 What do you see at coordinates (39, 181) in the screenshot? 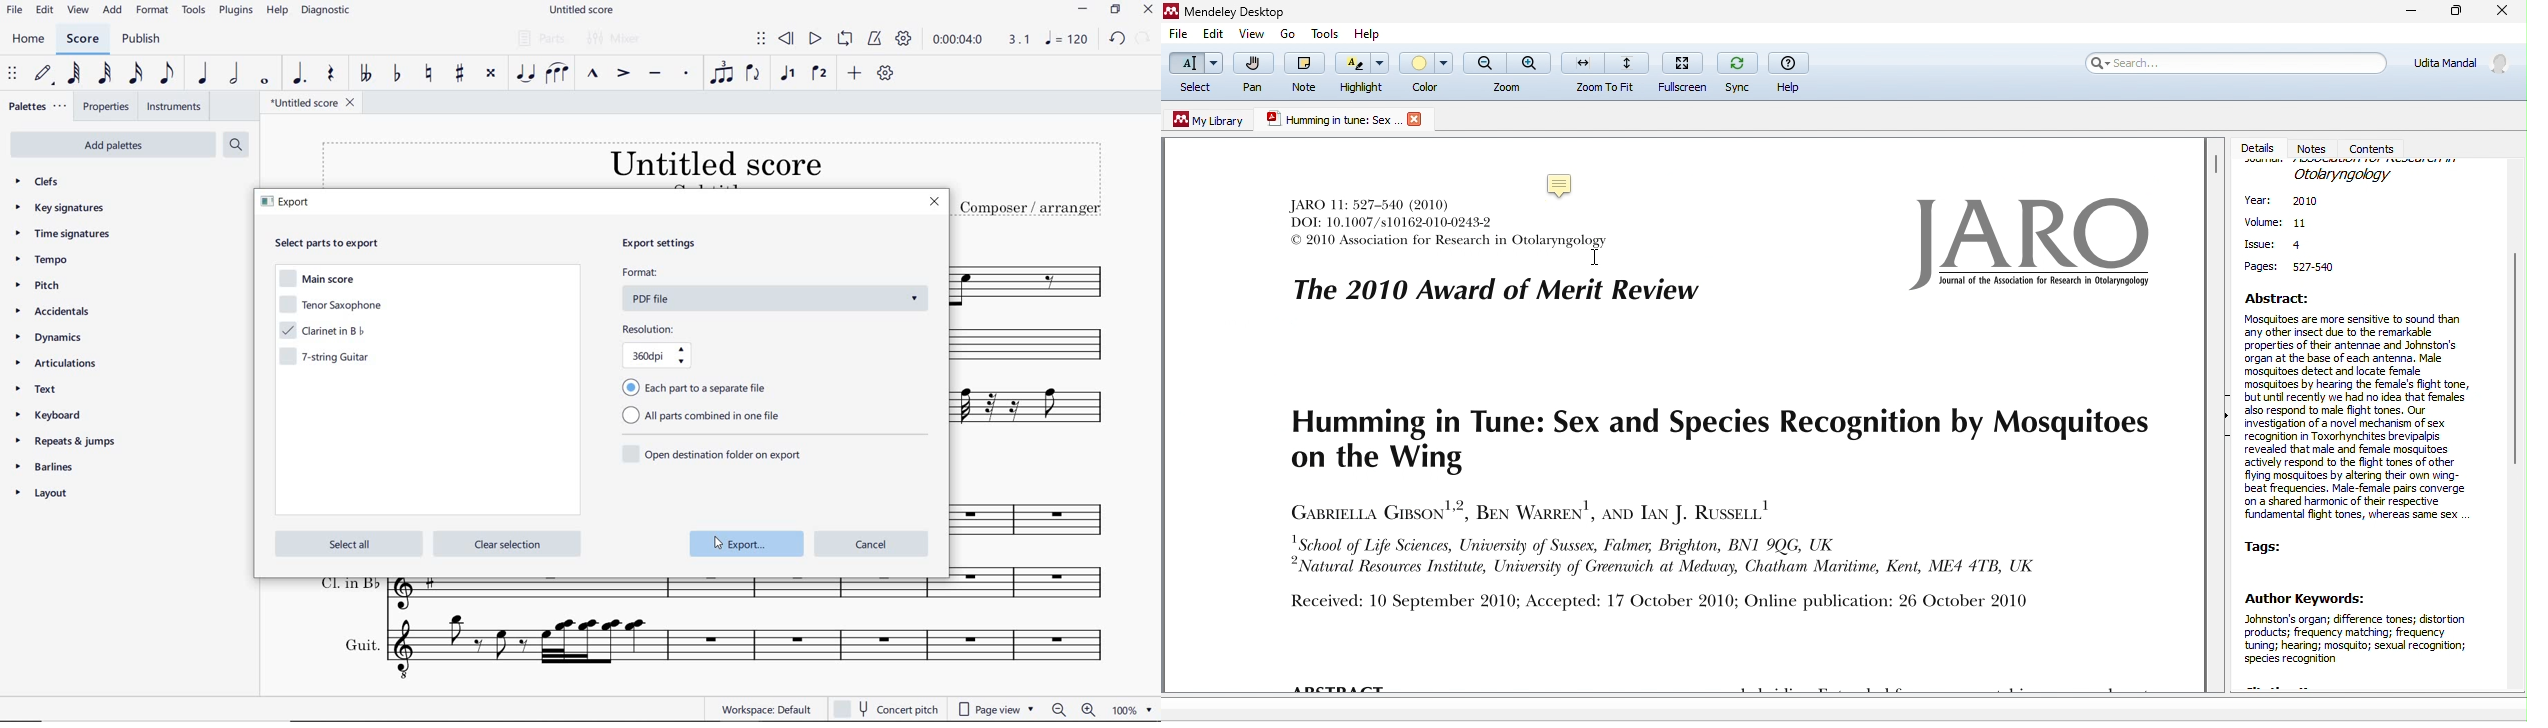
I see `CLEFS` at bounding box center [39, 181].